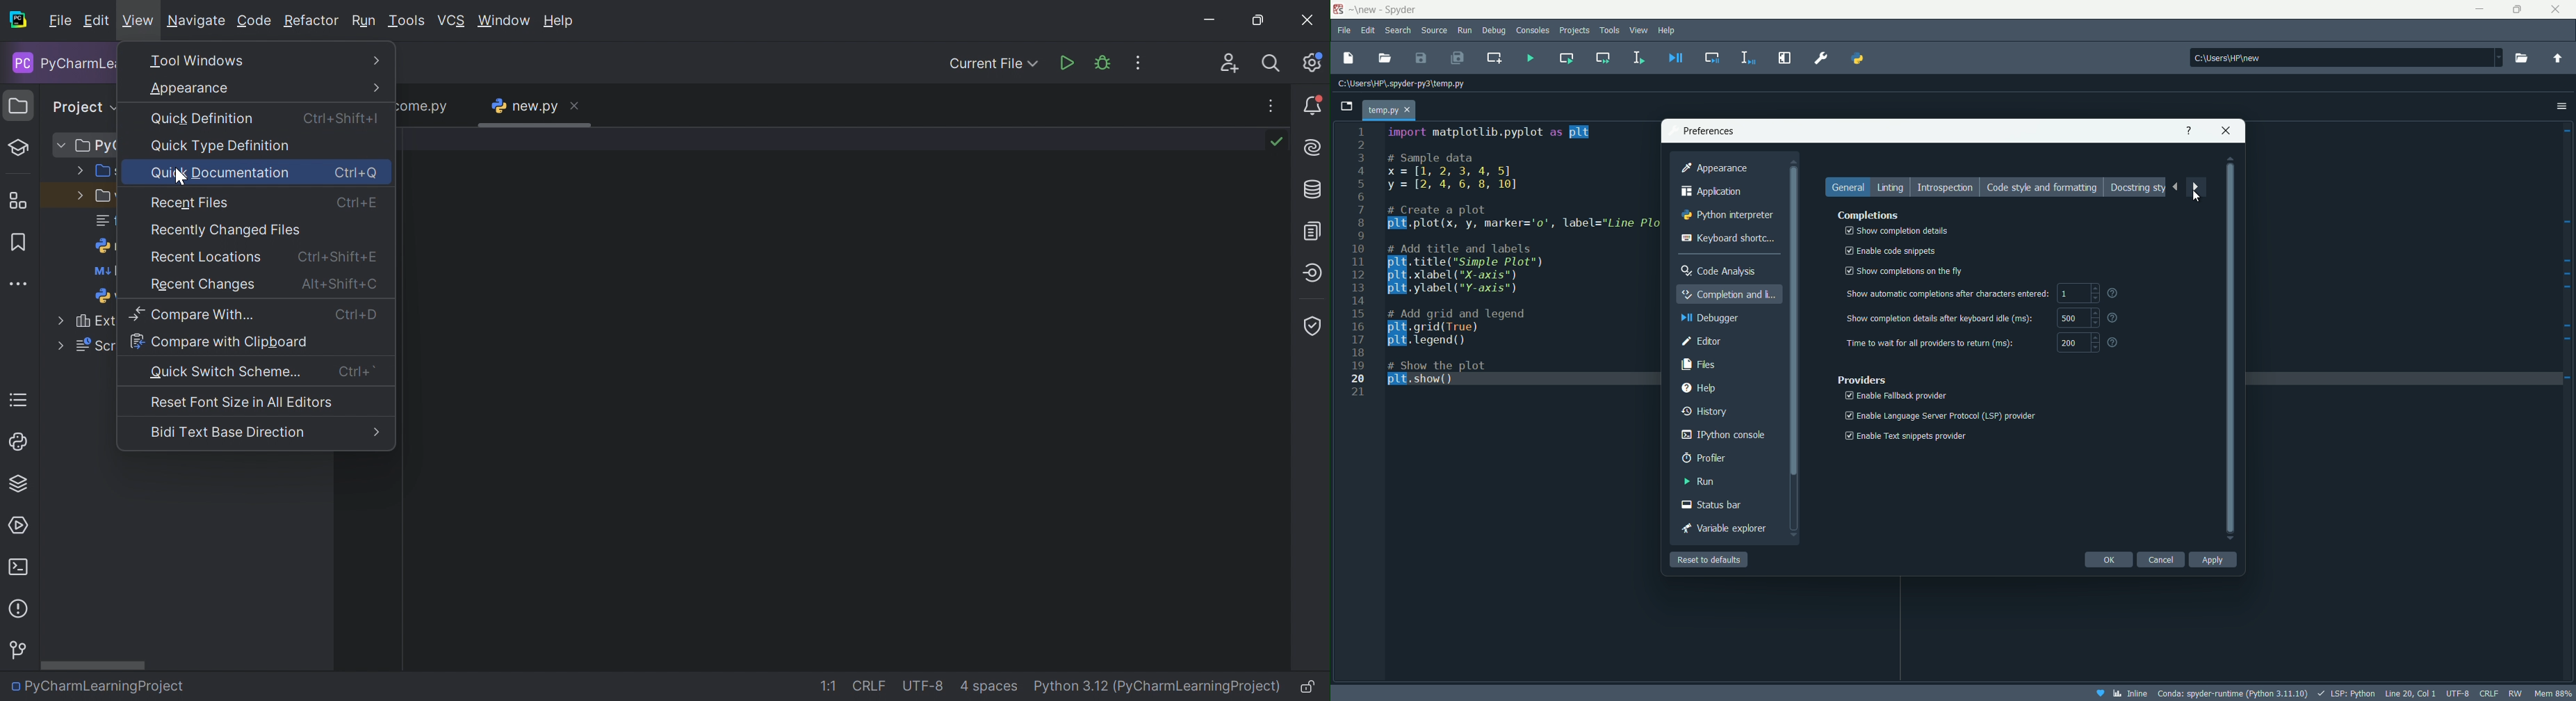 This screenshot has width=2576, height=728. I want to click on show completions on the fly, so click(1902, 271).